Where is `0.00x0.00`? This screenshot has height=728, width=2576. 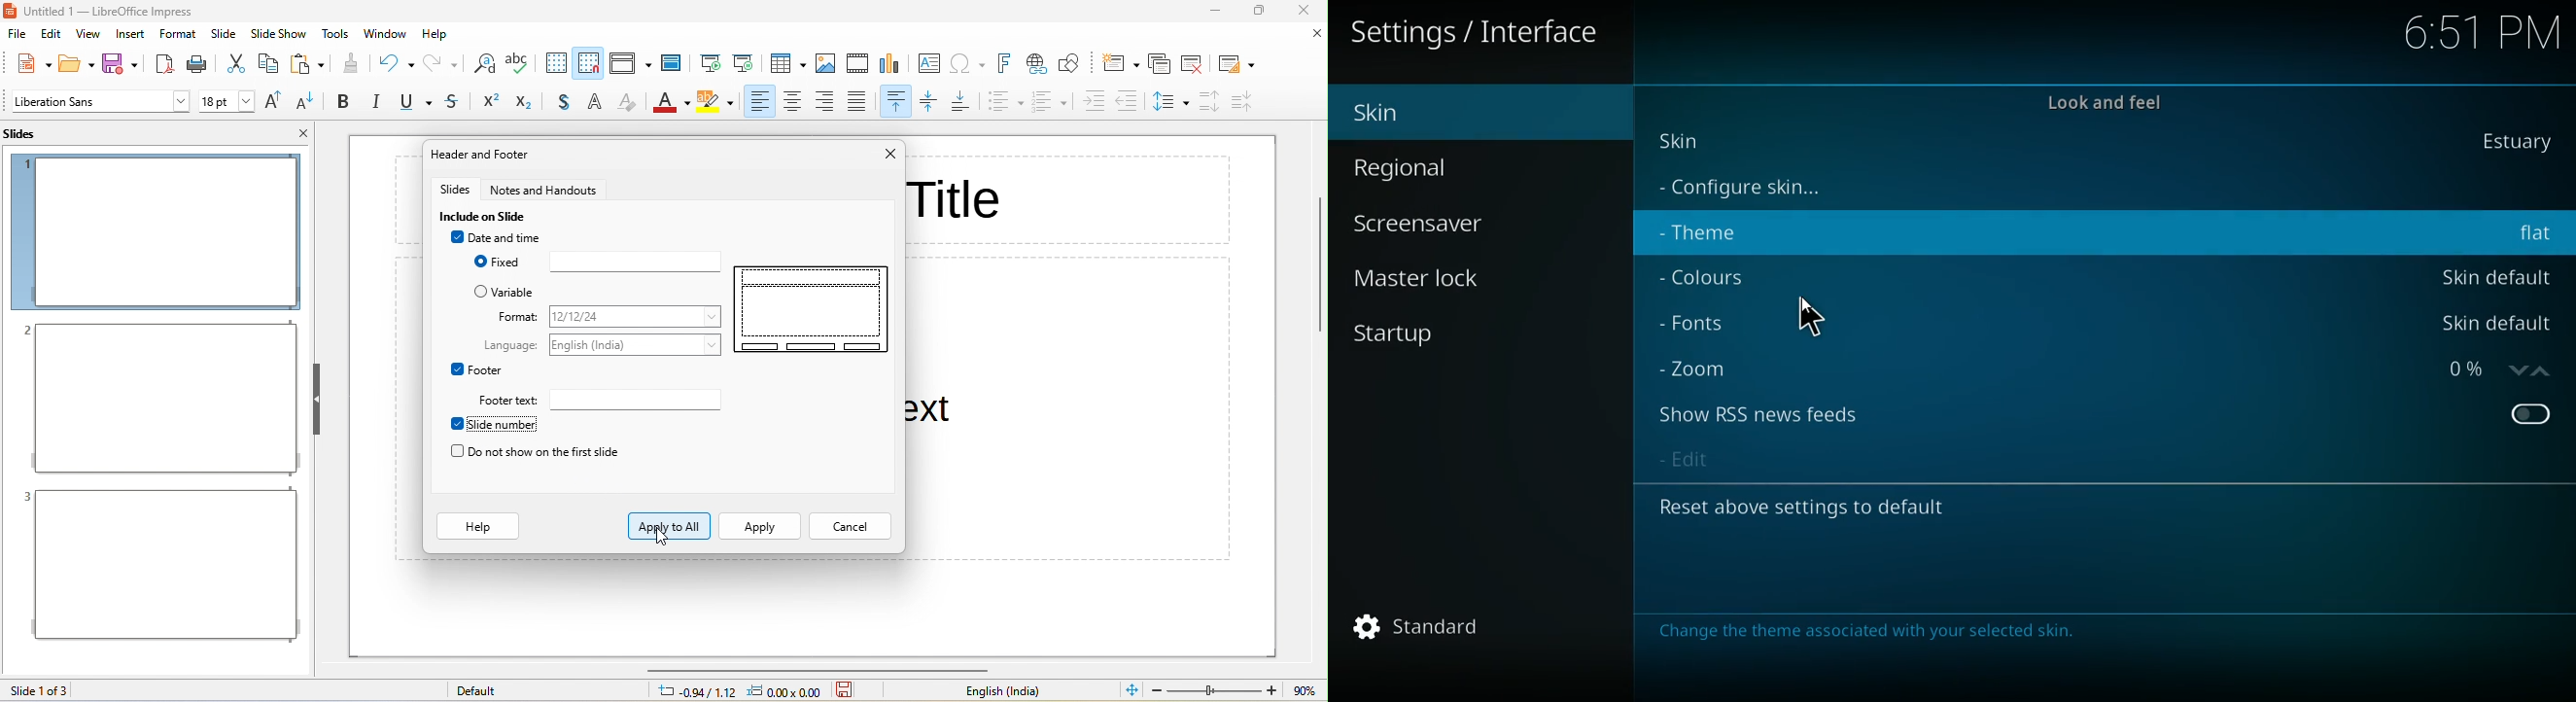 0.00x0.00 is located at coordinates (788, 692).